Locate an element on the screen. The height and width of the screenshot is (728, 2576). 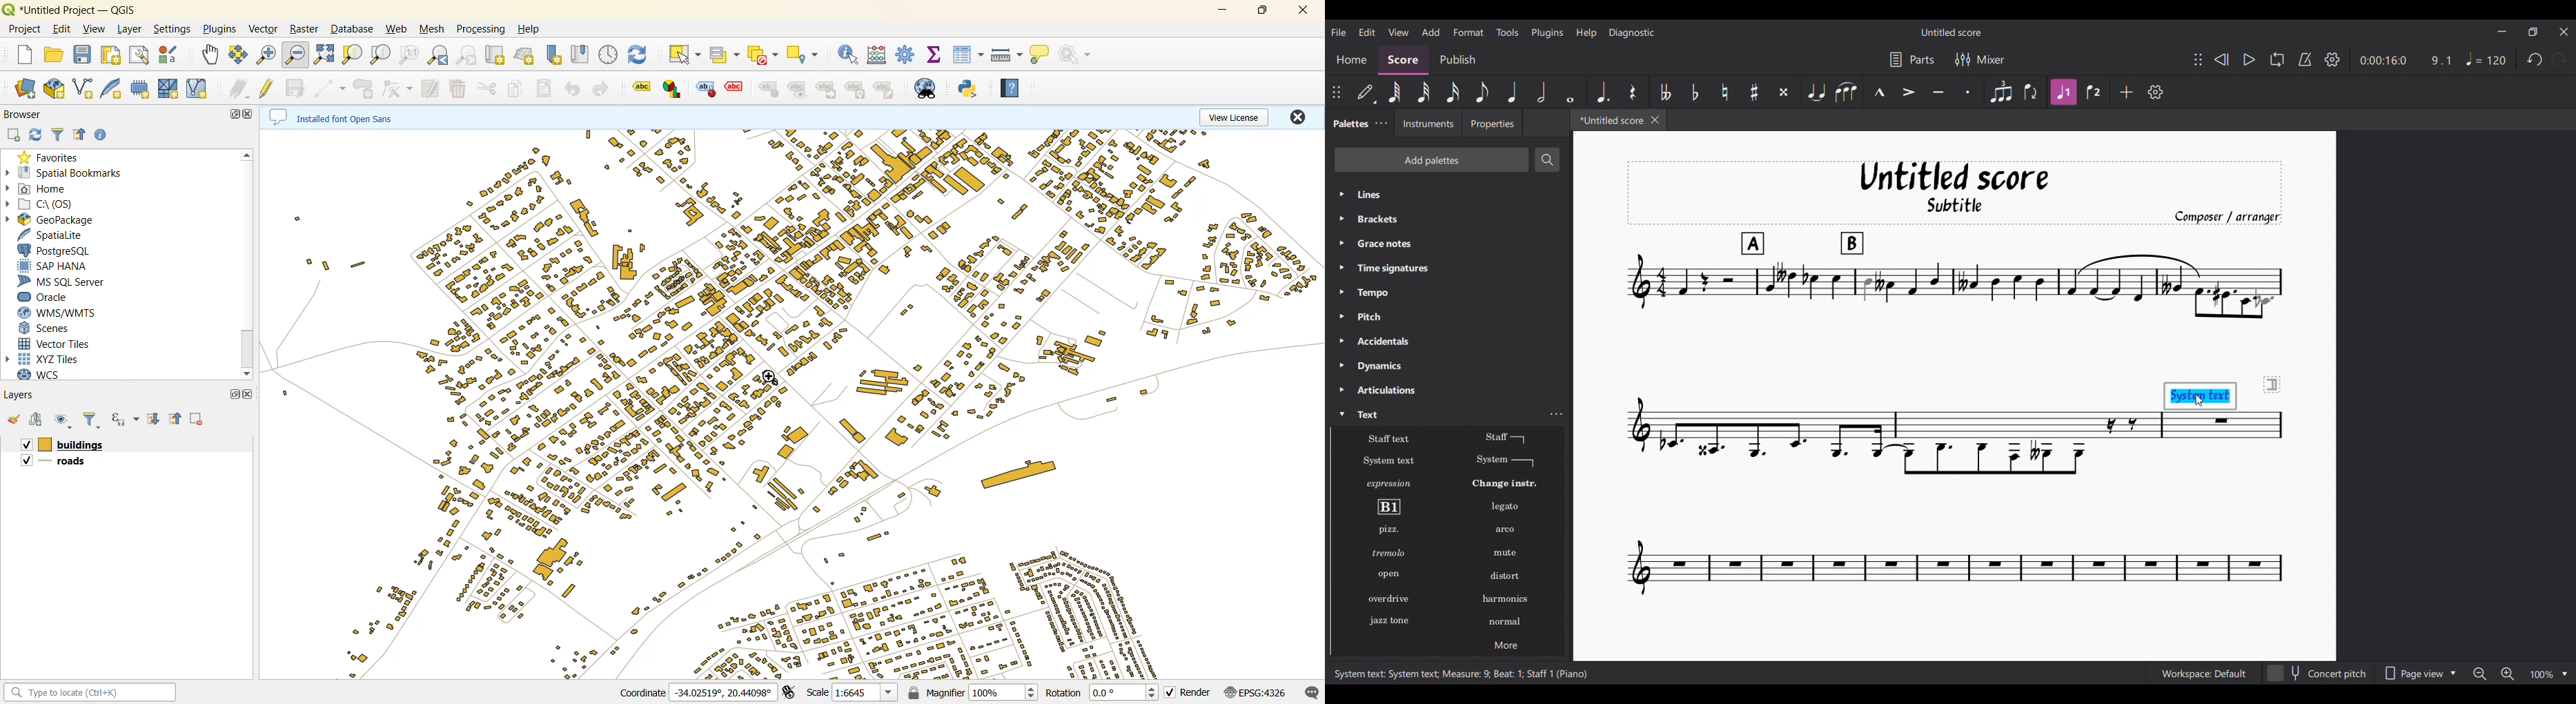
Untitled Project-QGIS(file name and app name) is located at coordinates (75, 9).